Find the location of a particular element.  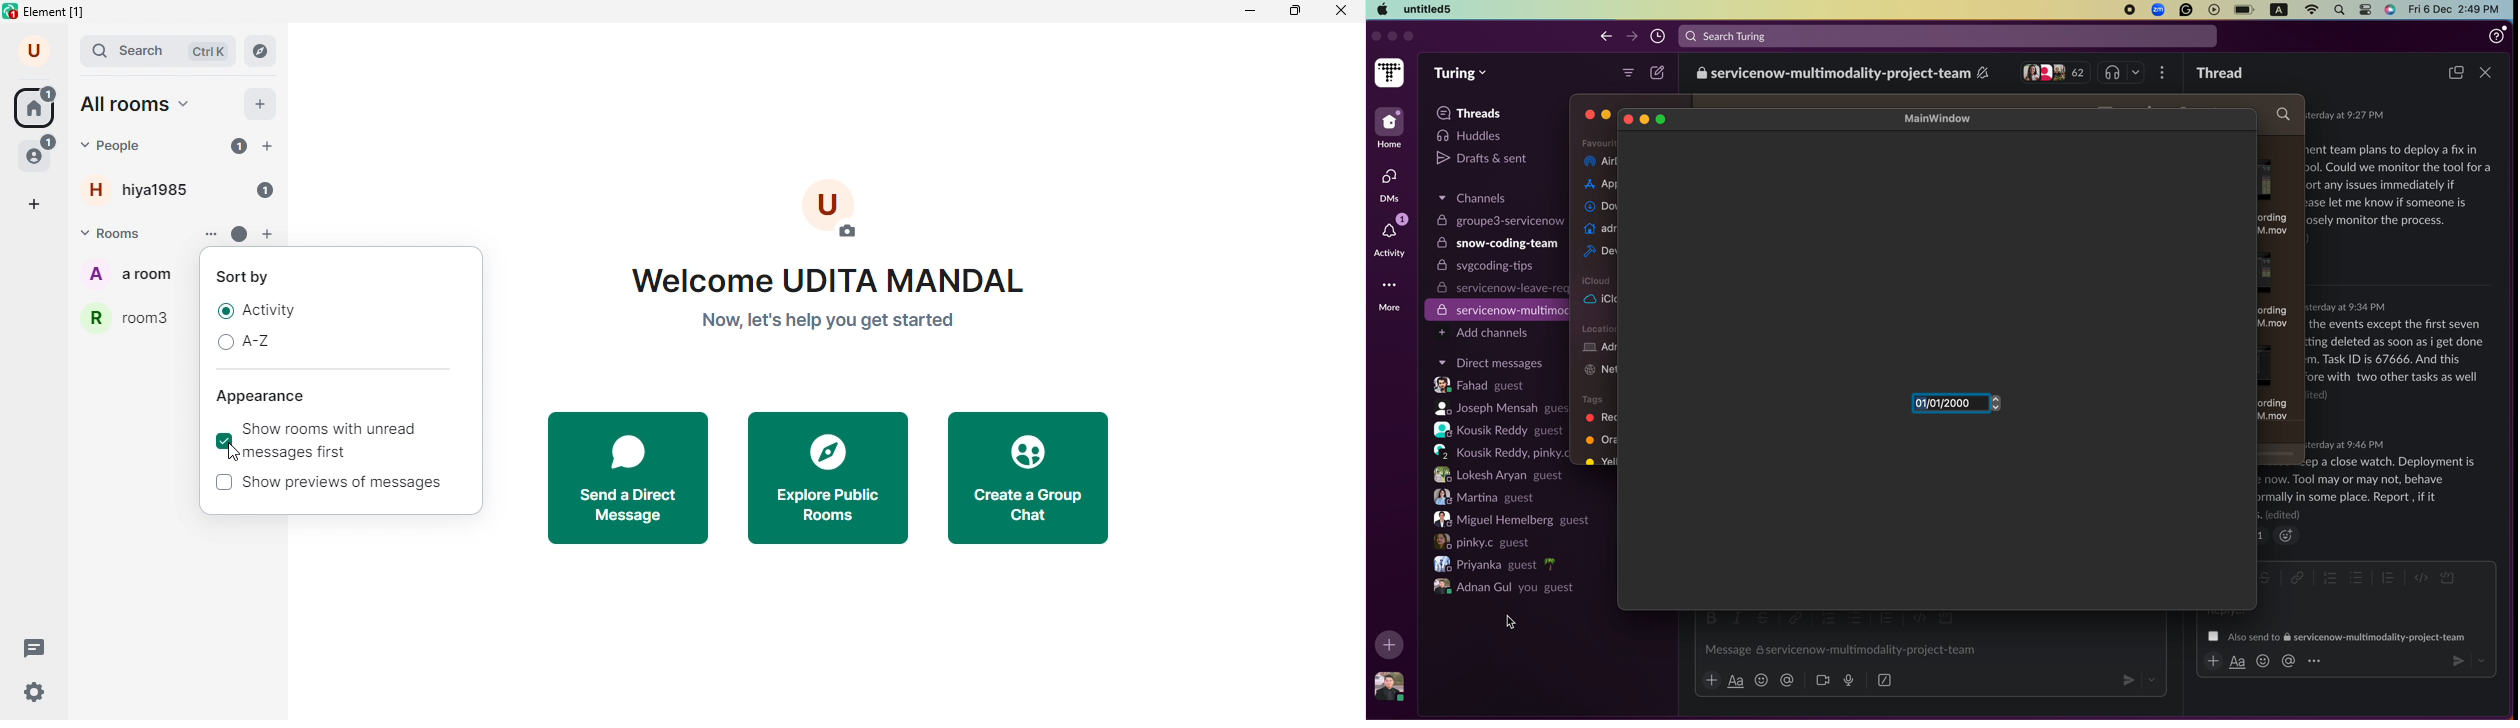

servicenow-leave is located at coordinates (1500, 288).